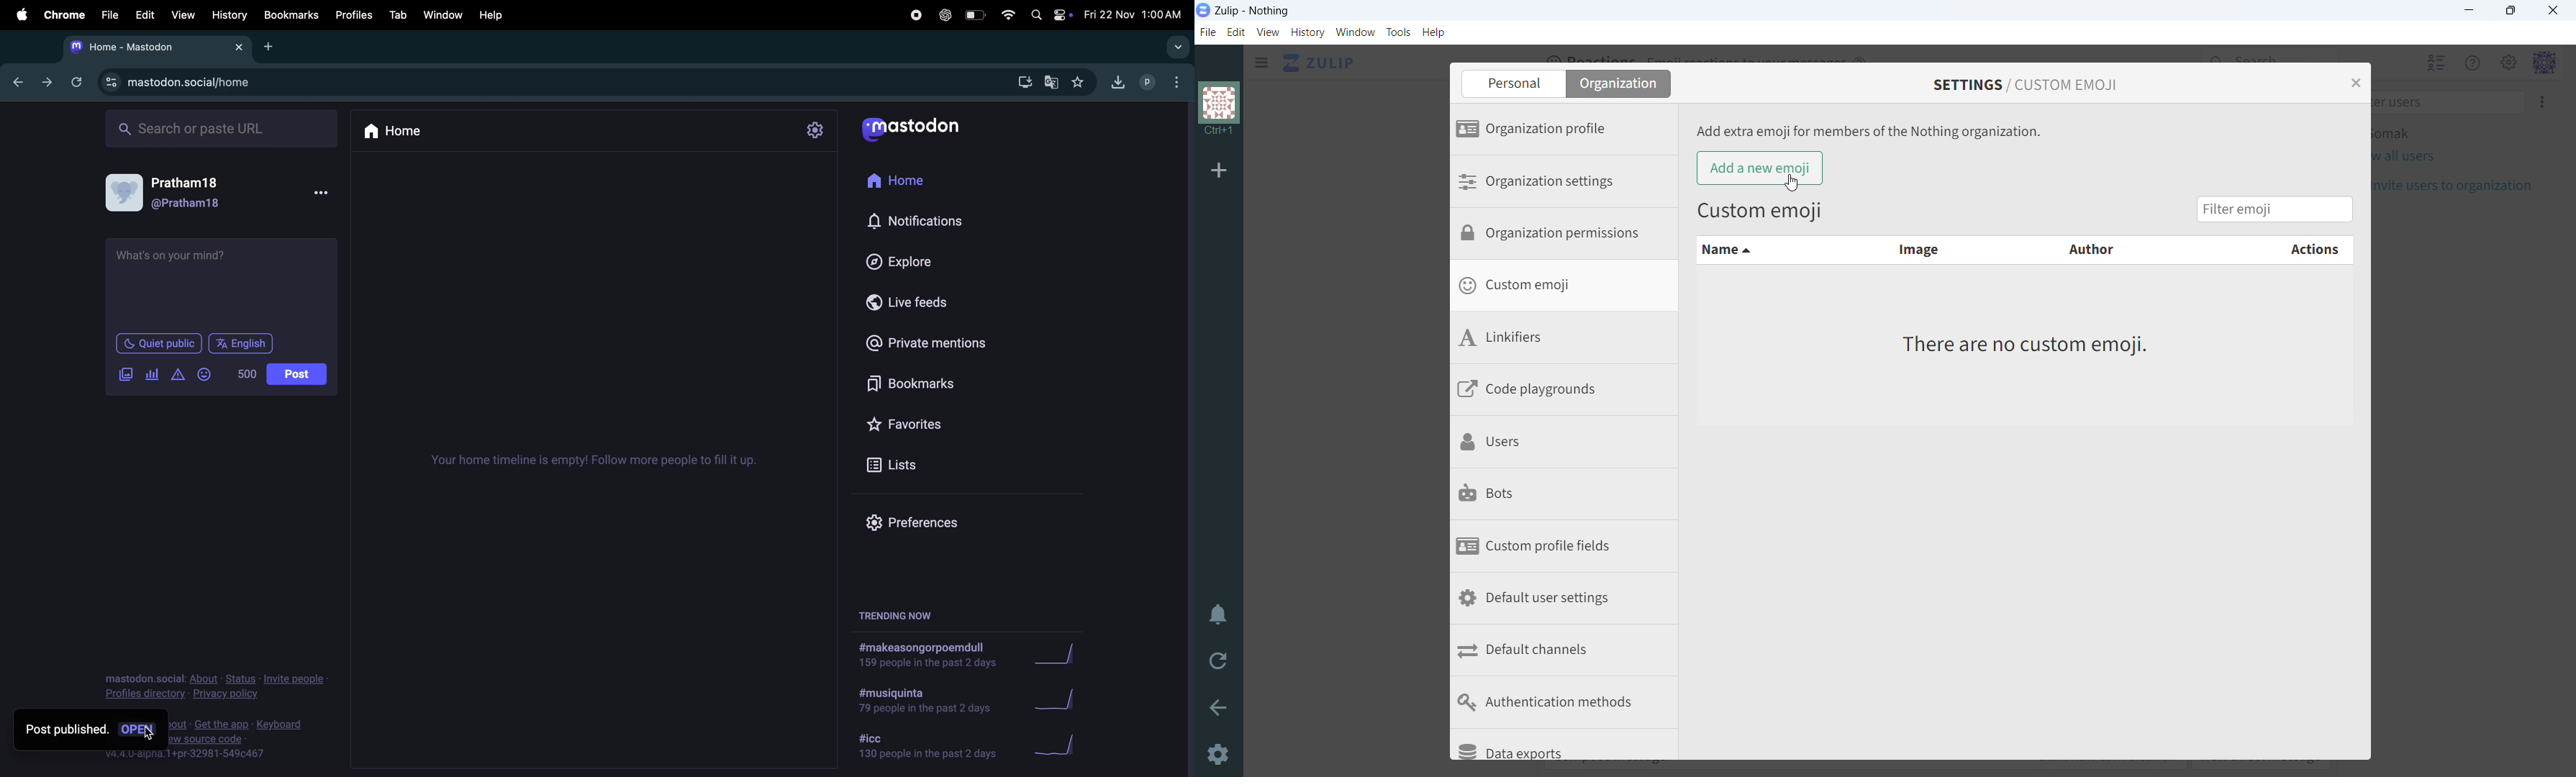  I want to click on words, so click(247, 373).